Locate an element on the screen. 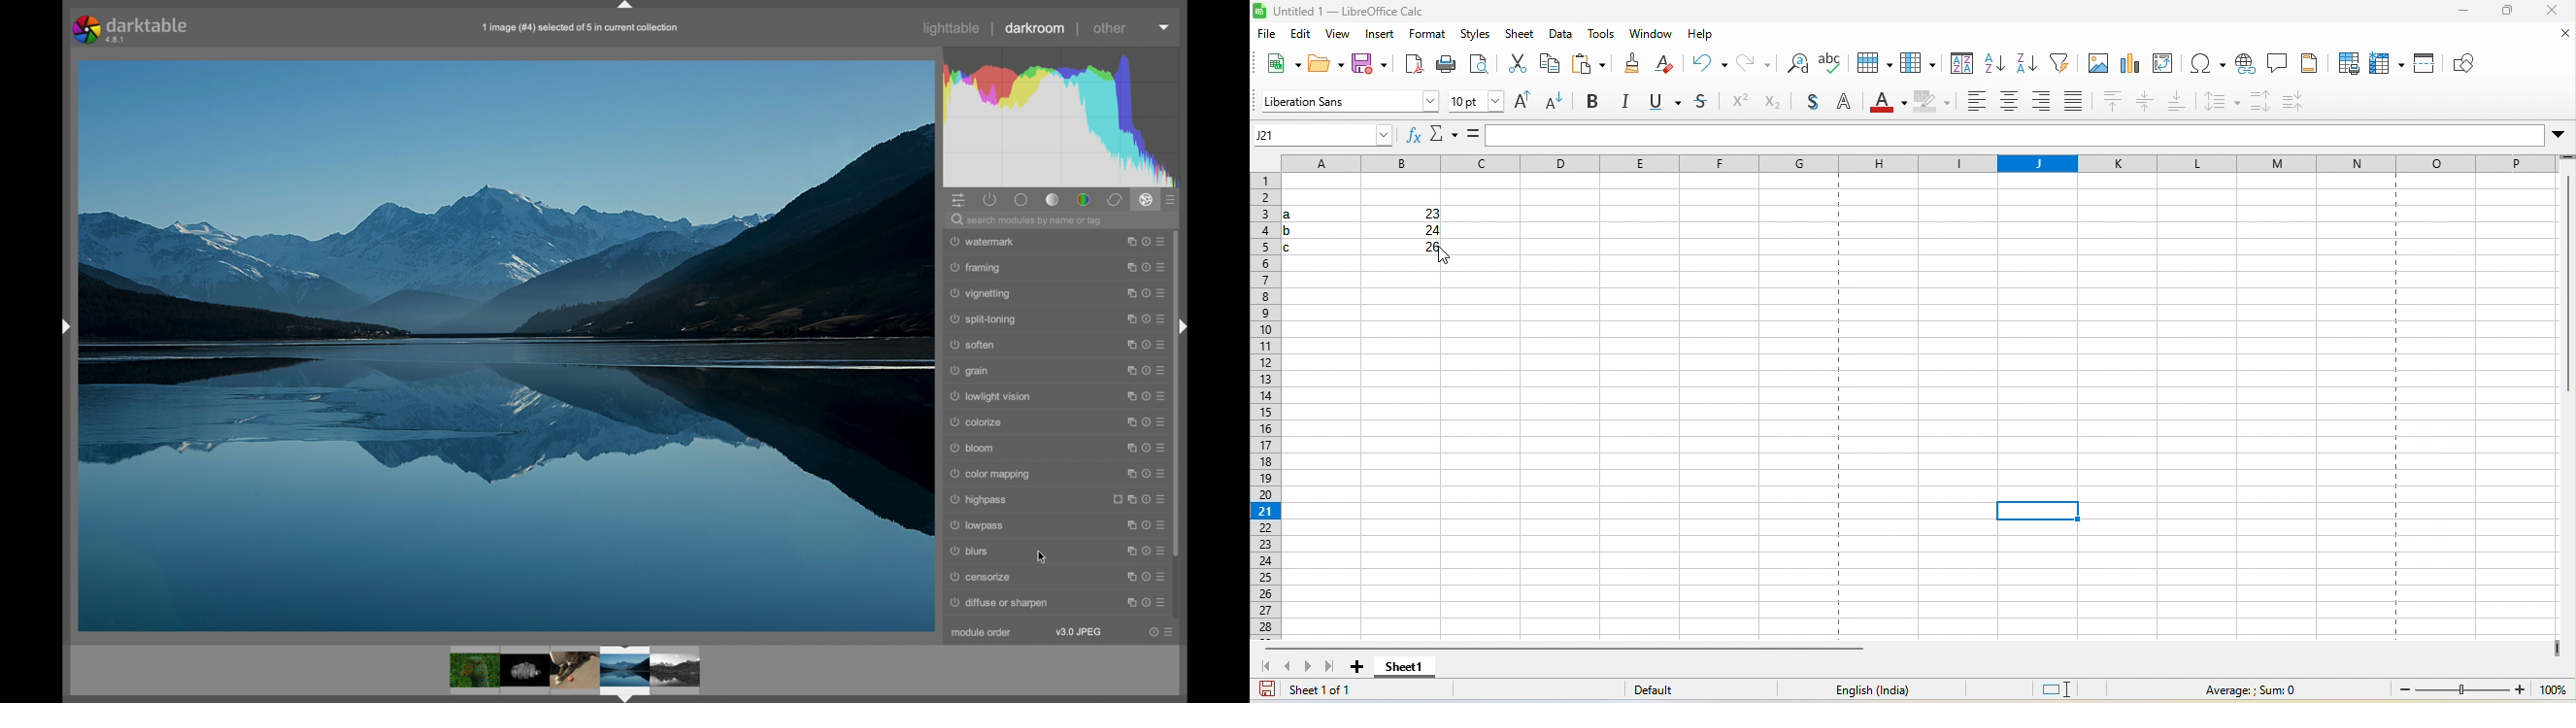  view is located at coordinates (1339, 34).